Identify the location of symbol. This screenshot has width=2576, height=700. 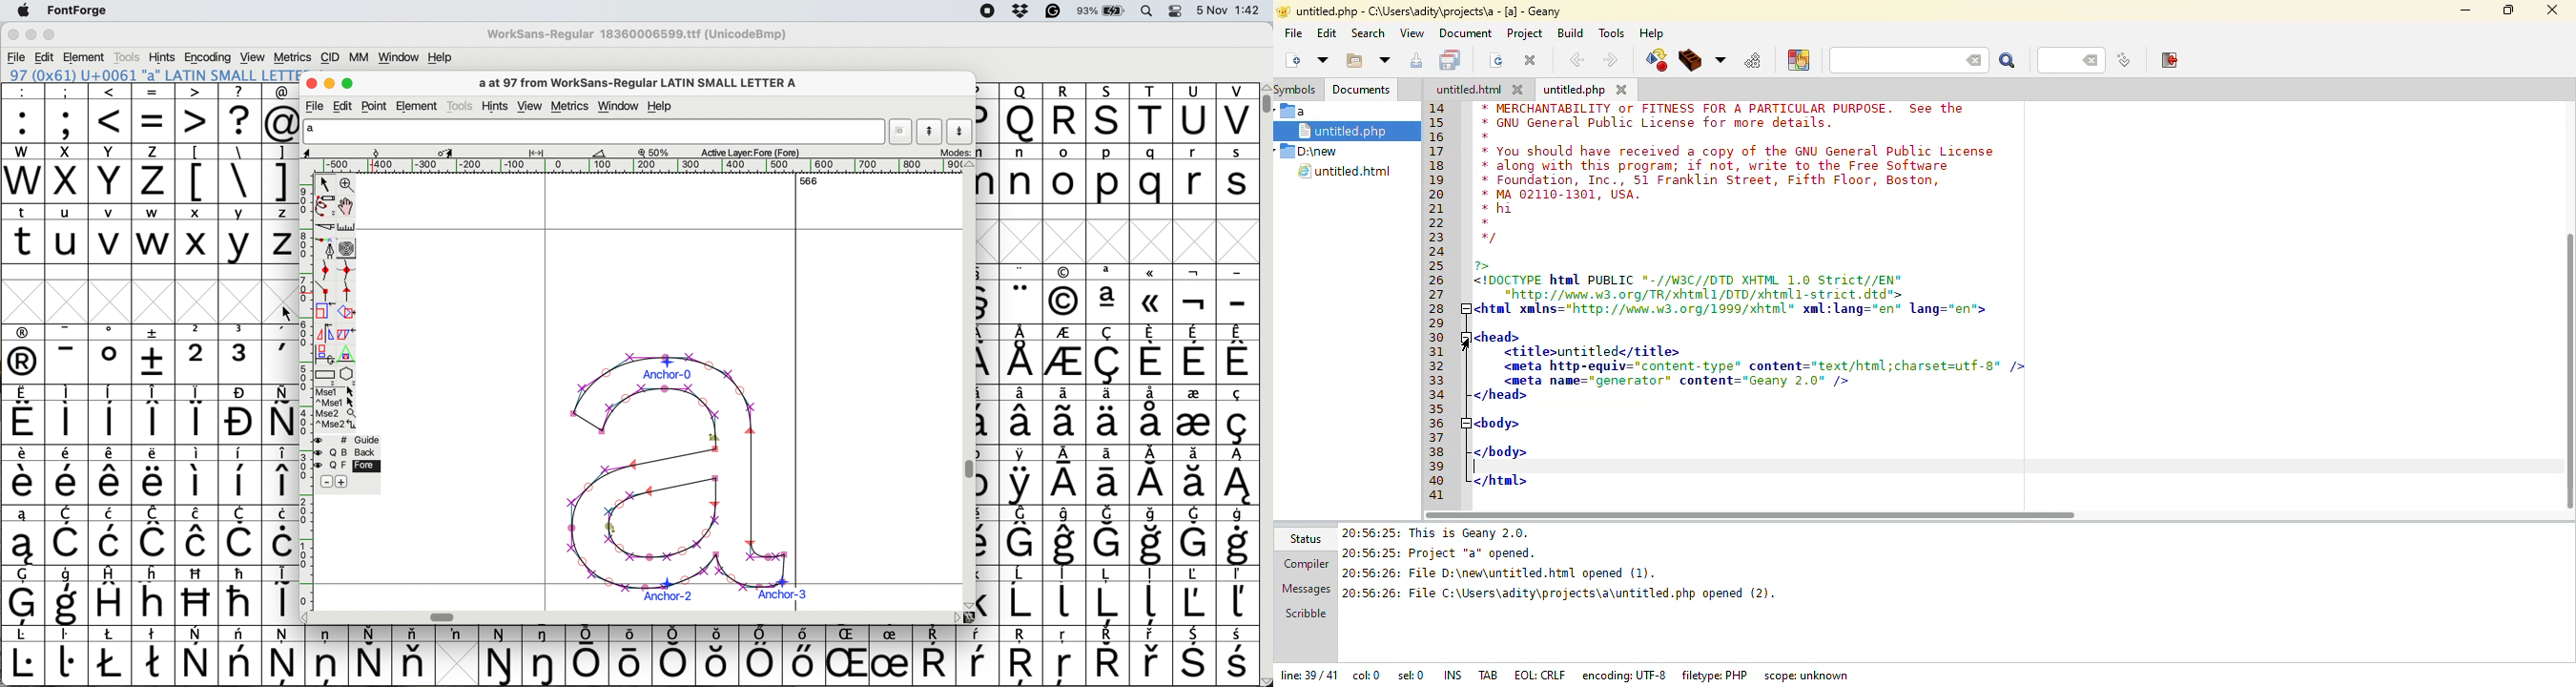
(414, 655).